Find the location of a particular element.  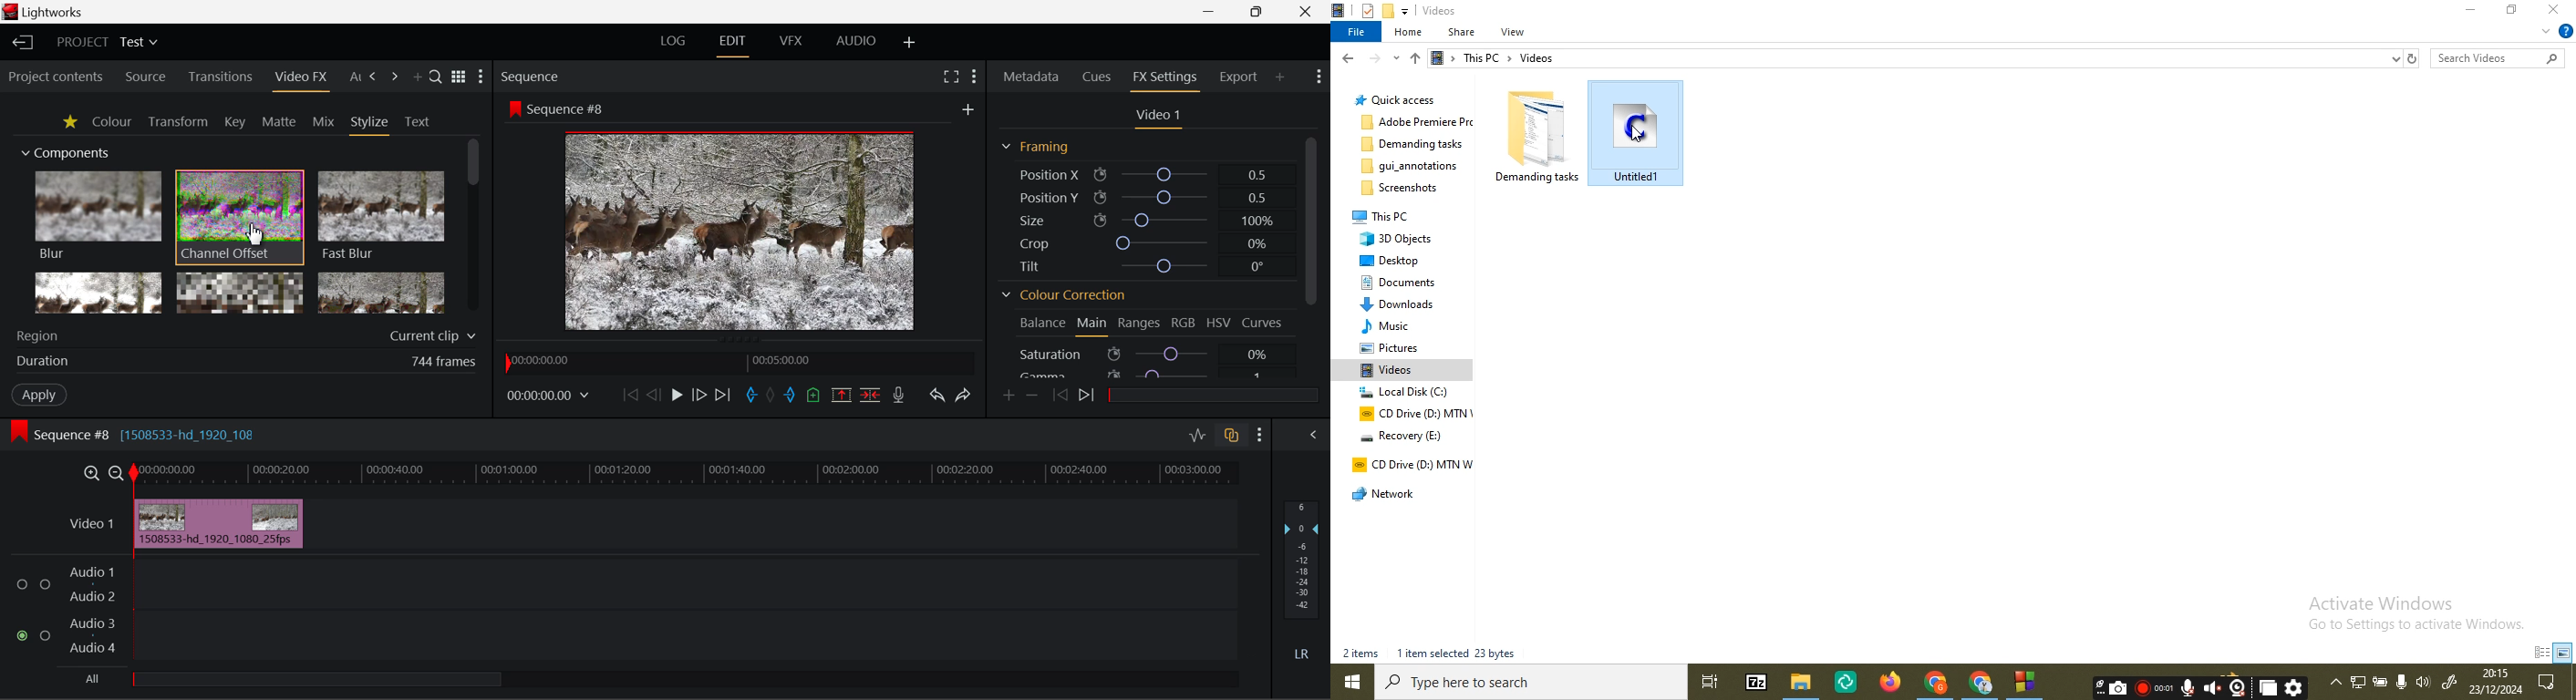

Fast Blur is located at coordinates (382, 216).